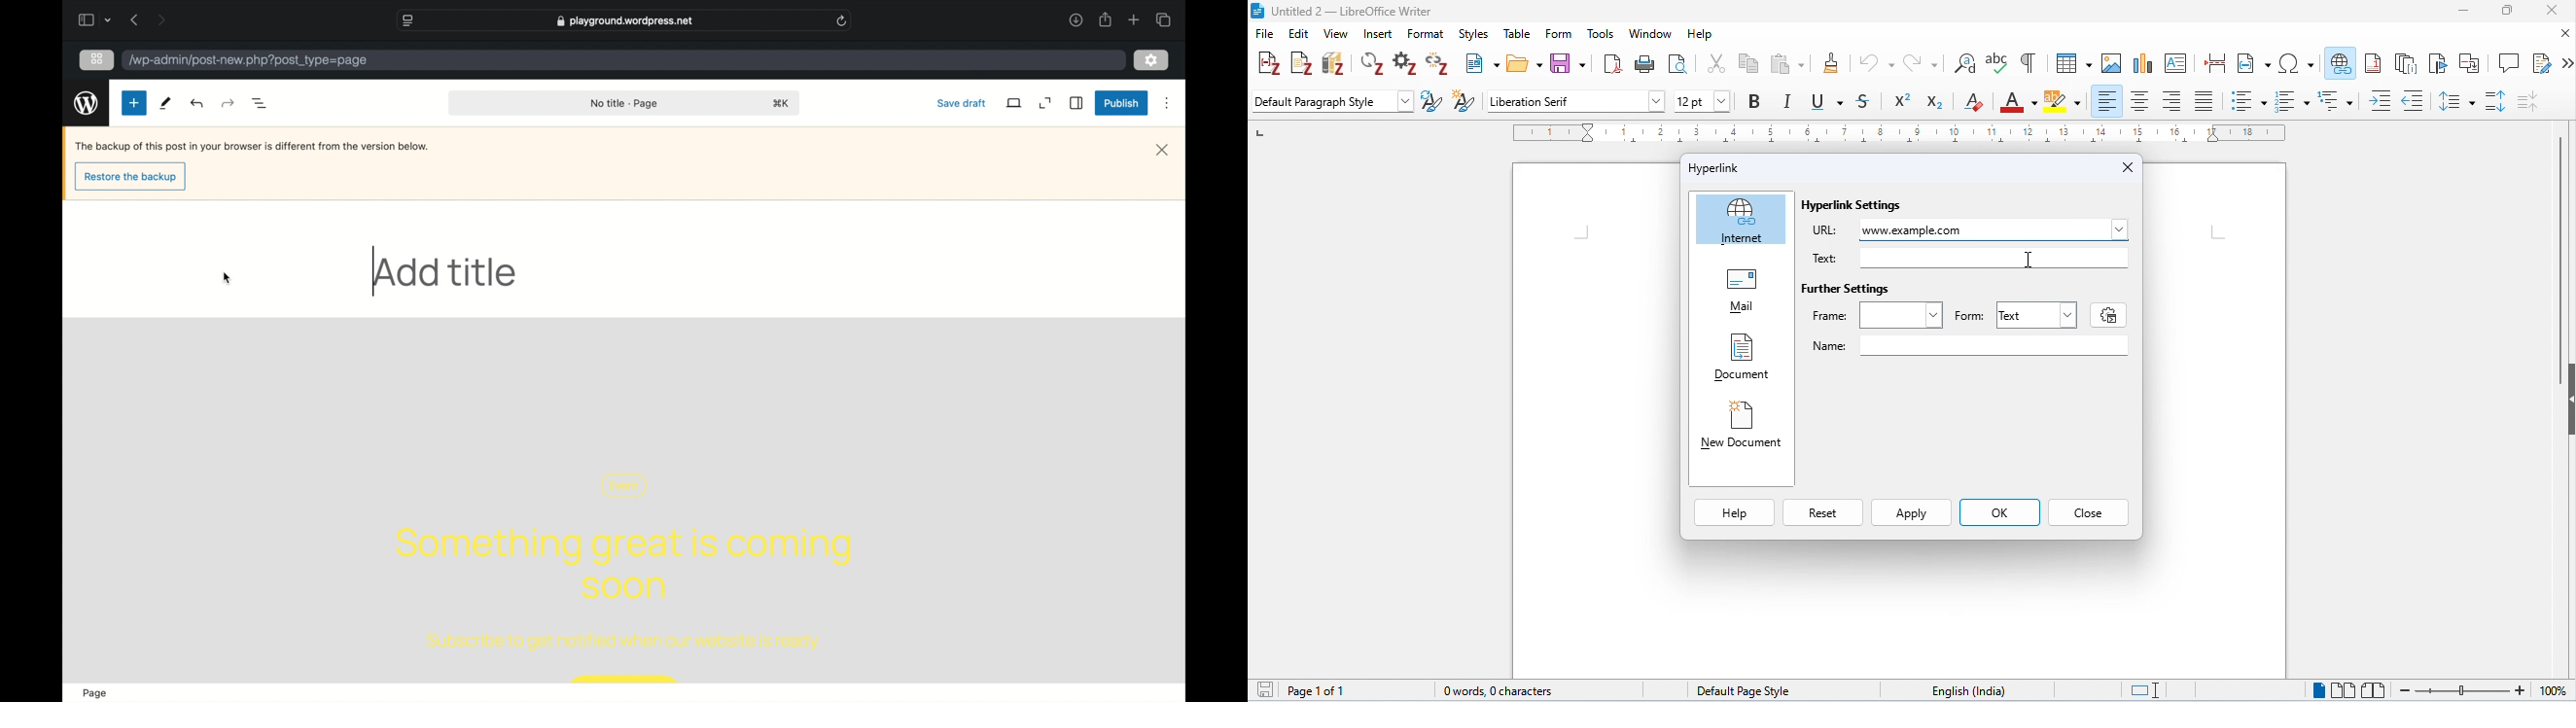  What do you see at coordinates (1121, 104) in the screenshot?
I see `publish` at bounding box center [1121, 104].